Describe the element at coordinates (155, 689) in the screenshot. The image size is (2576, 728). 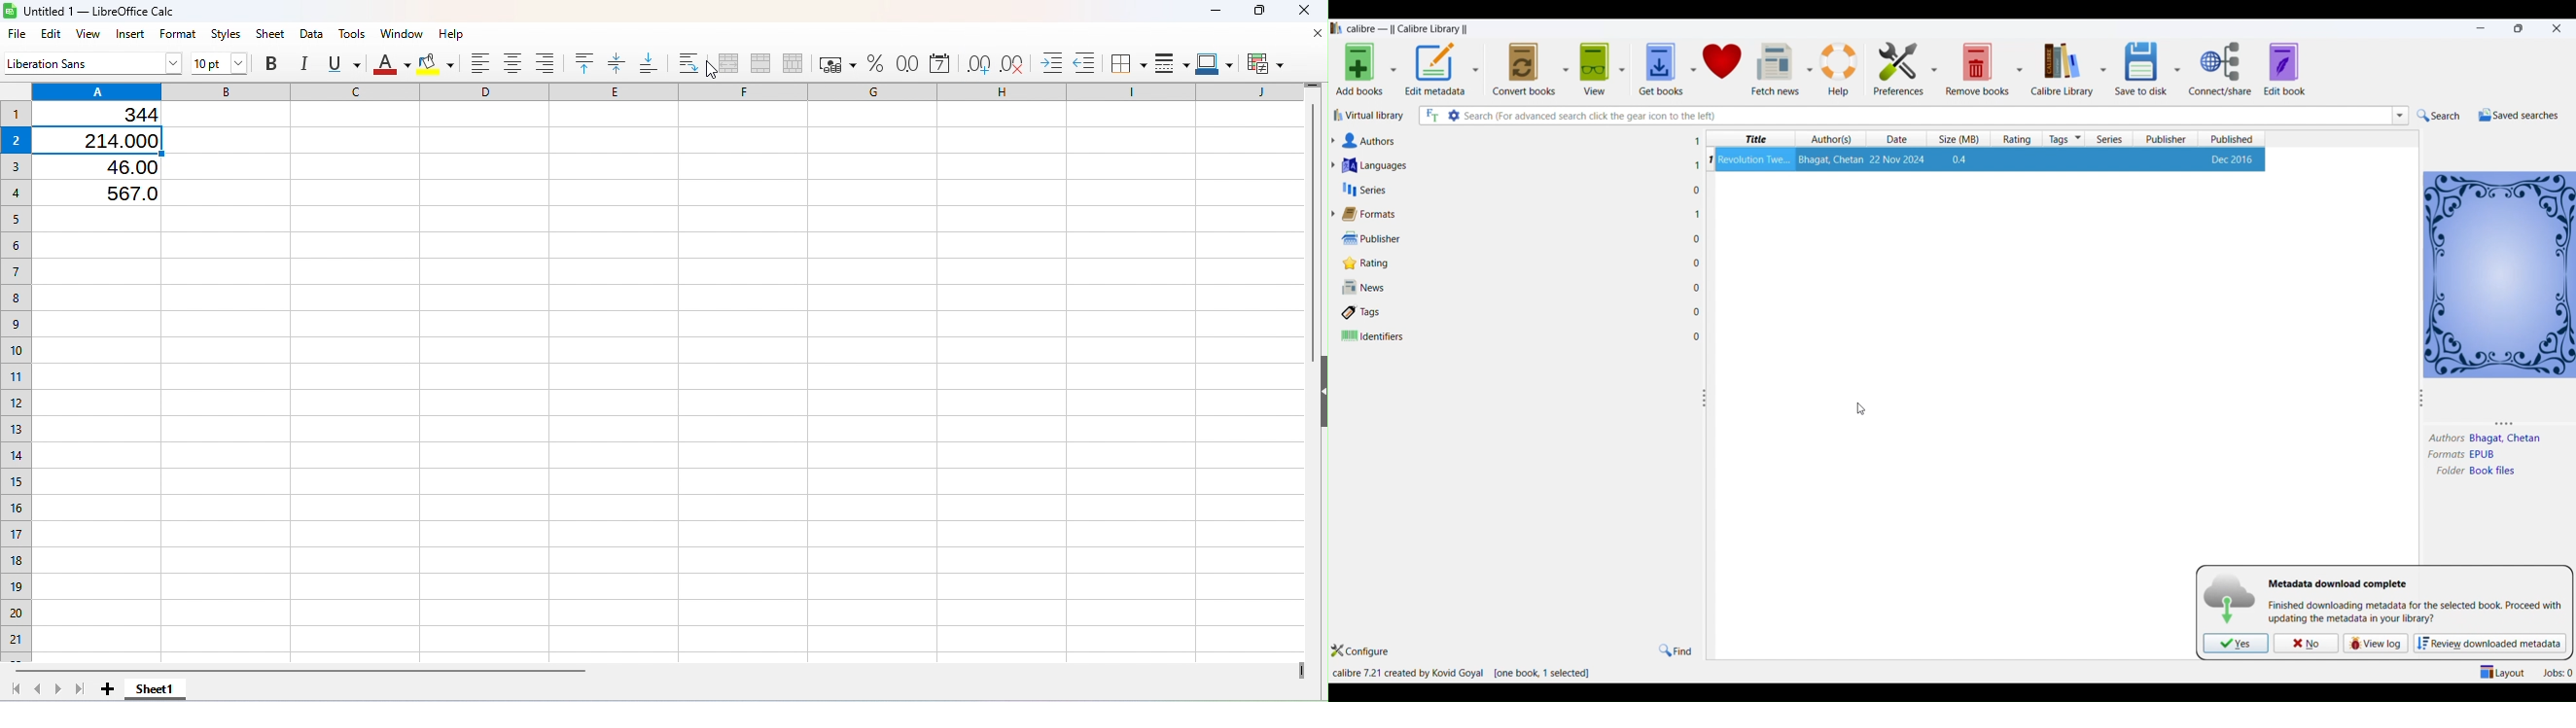
I see `Sheet1` at that location.